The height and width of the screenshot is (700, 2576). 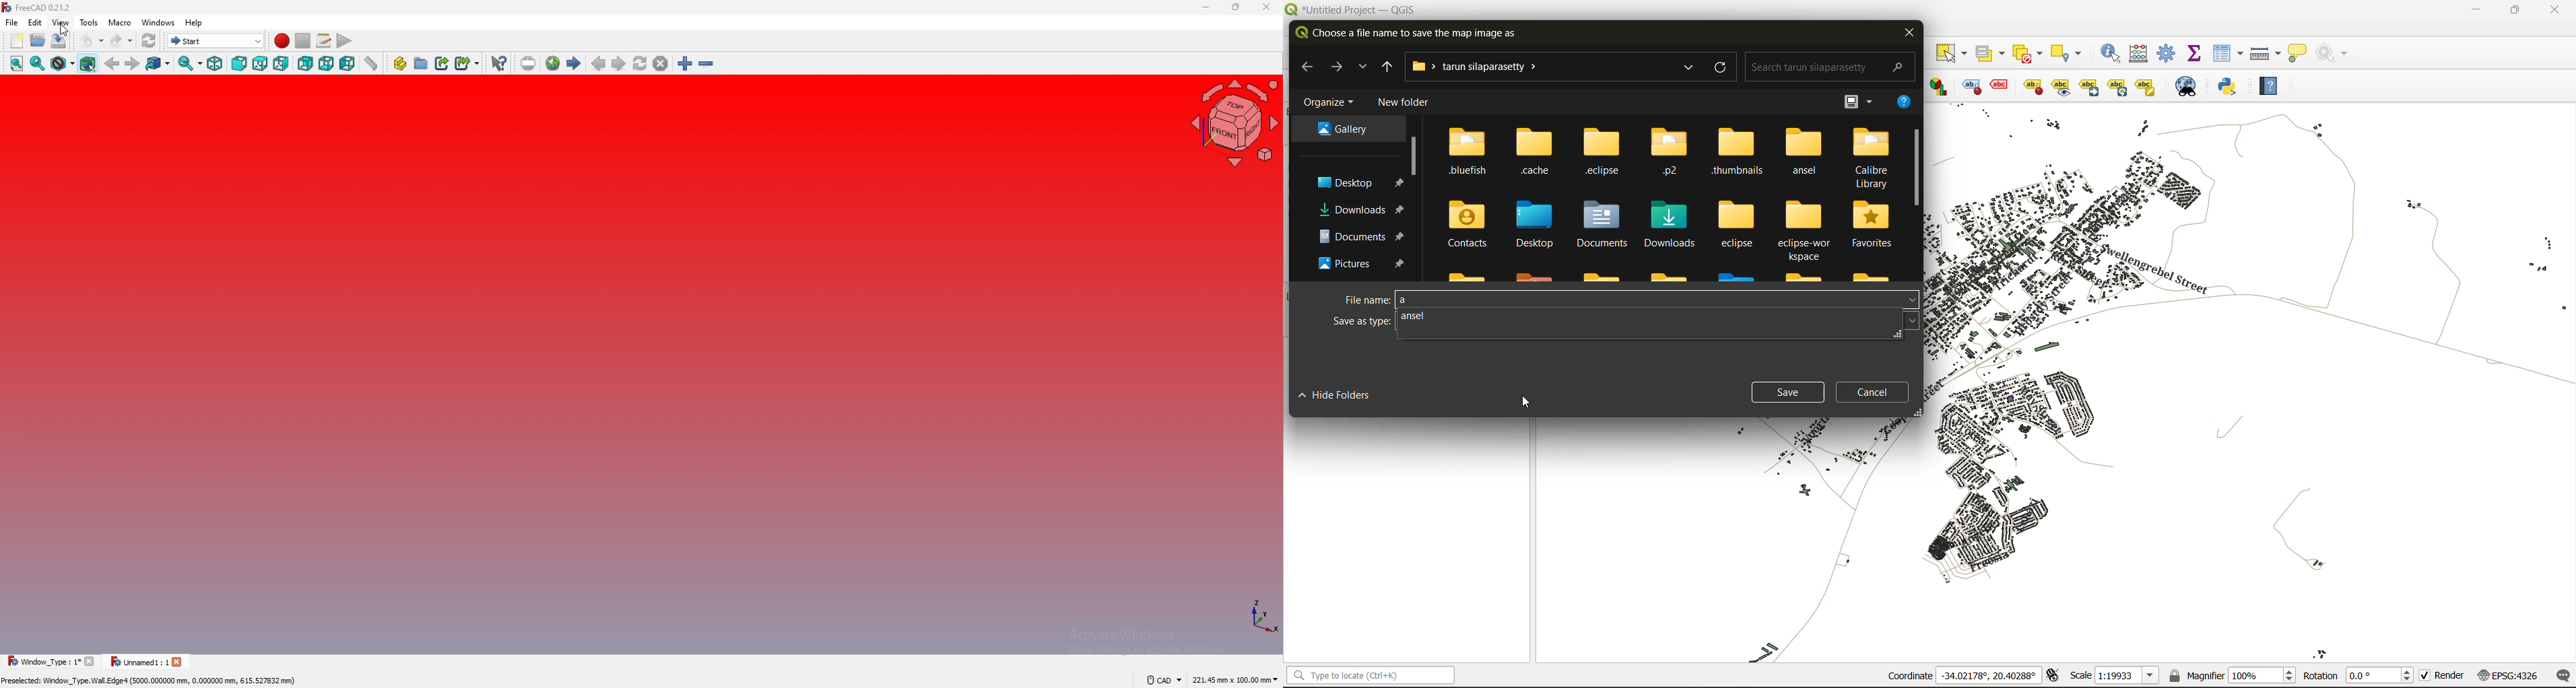 What do you see at coordinates (1991, 50) in the screenshot?
I see `select value` at bounding box center [1991, 50].